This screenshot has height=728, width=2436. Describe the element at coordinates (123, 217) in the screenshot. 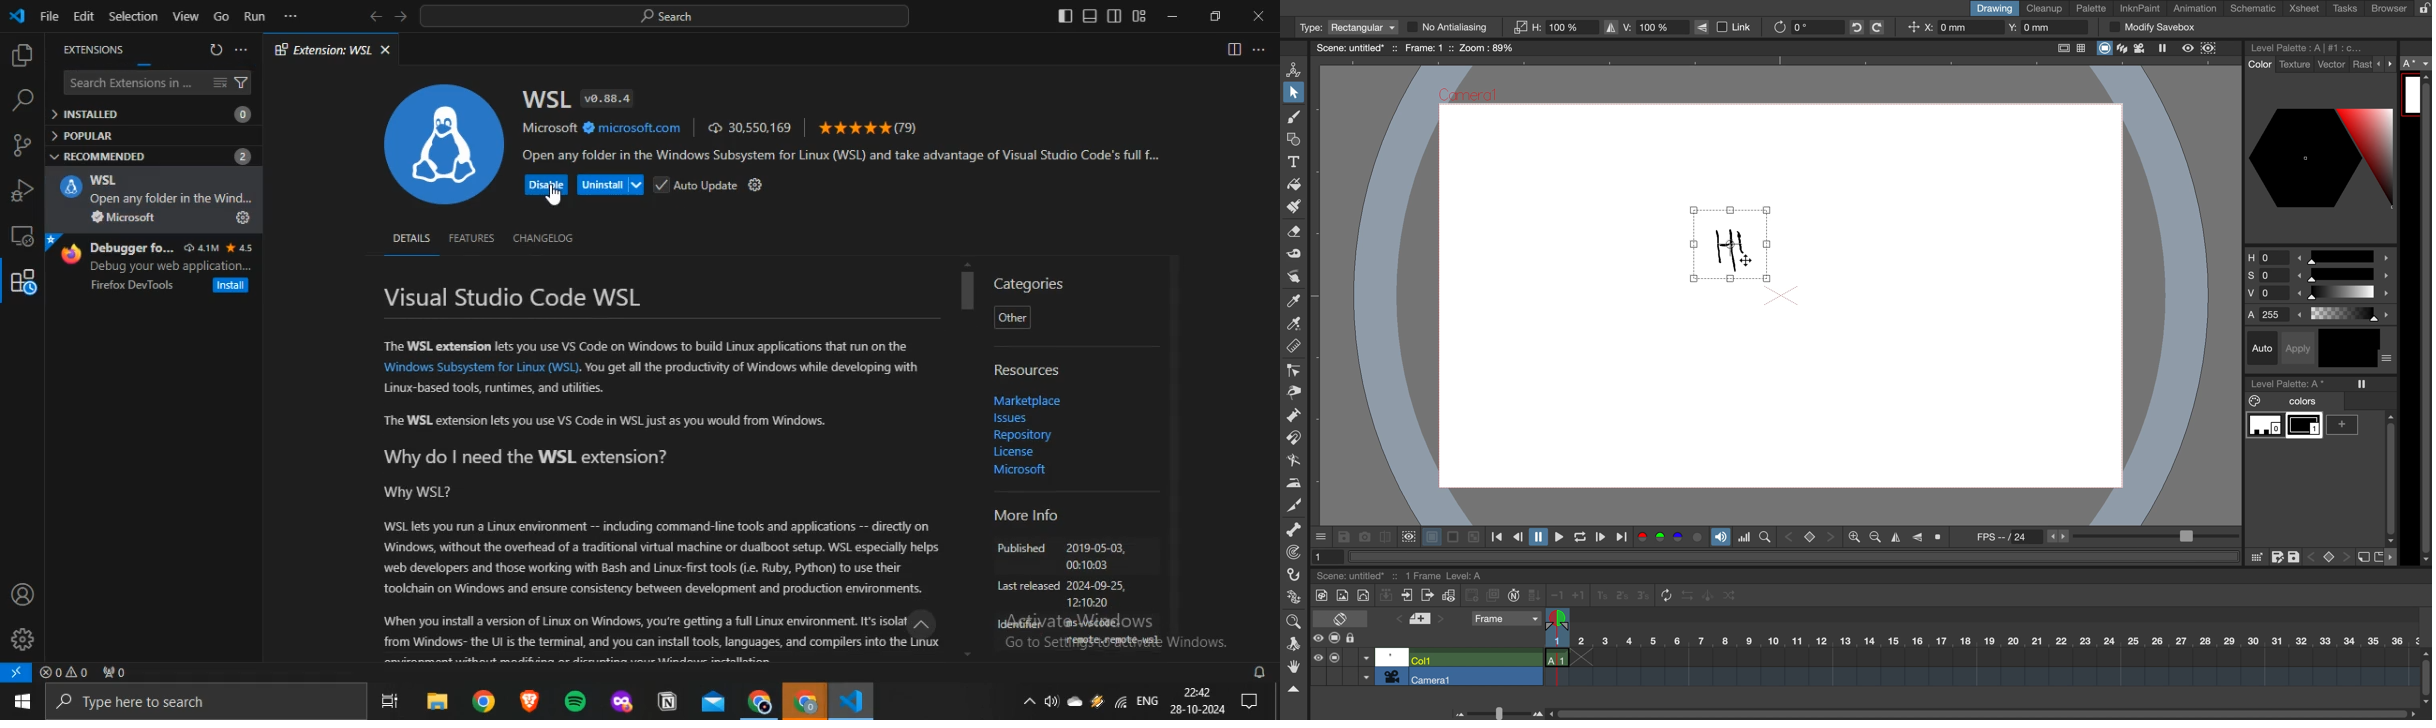

I see `Microsoft` at that location.